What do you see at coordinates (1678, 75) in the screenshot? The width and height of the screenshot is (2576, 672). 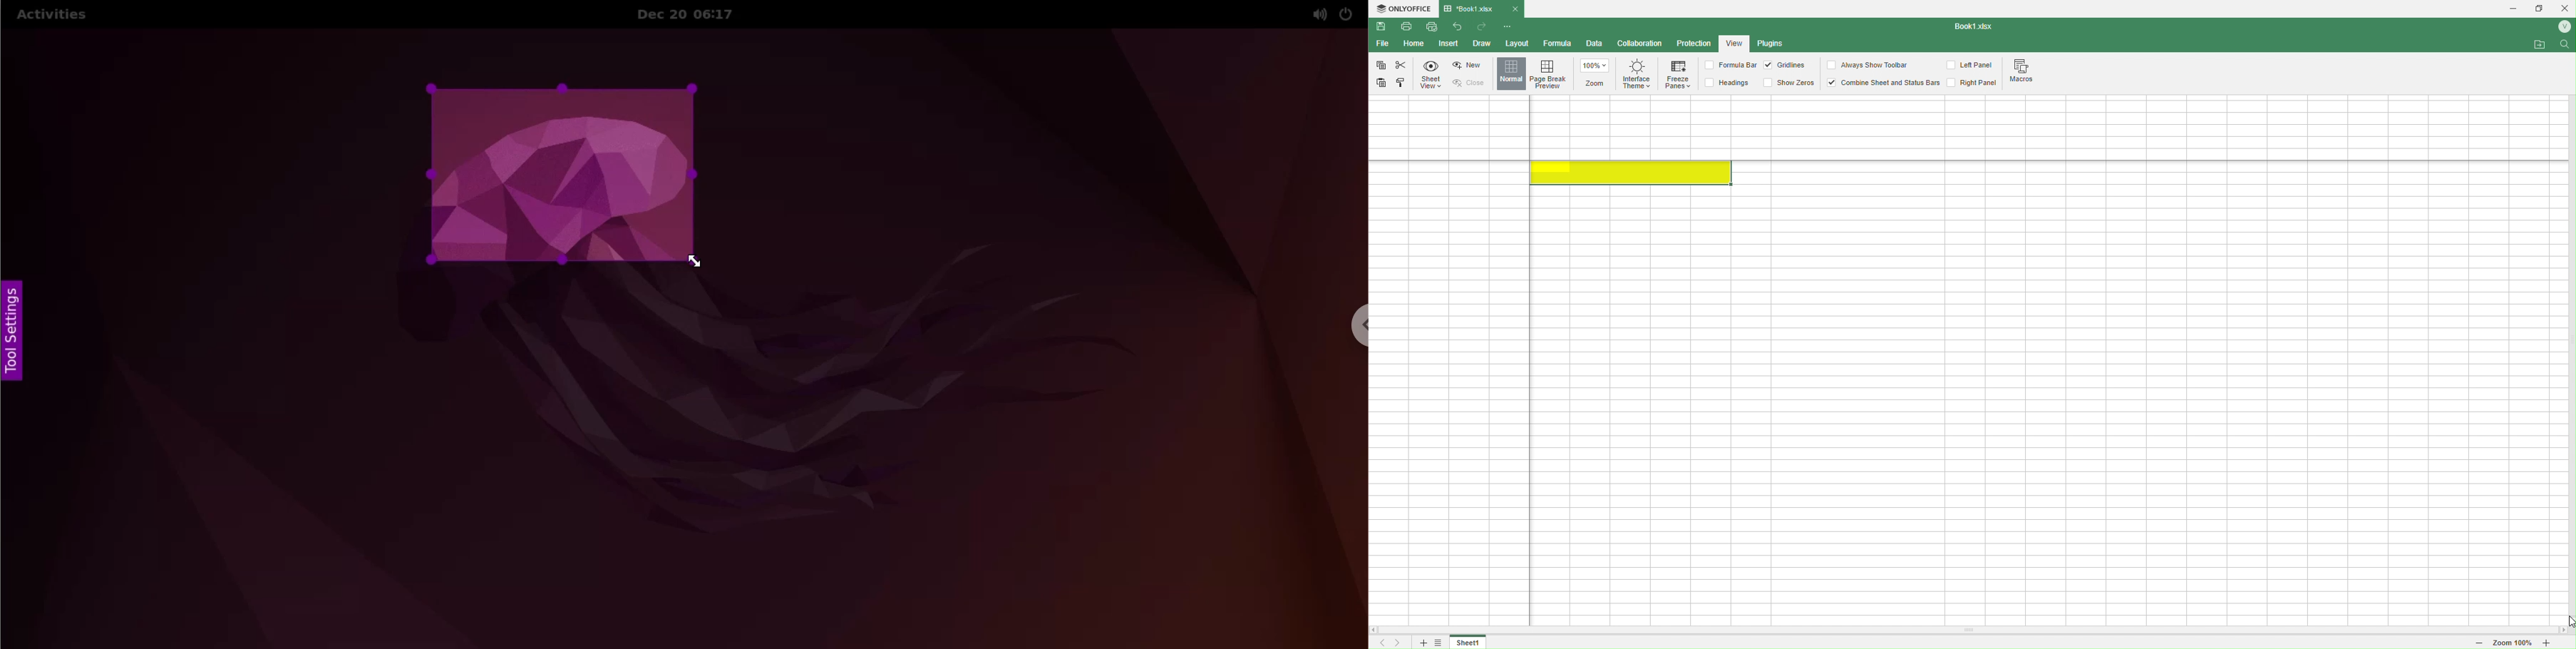 I see `Freeze Panes` at bounding box center [1678, 75].